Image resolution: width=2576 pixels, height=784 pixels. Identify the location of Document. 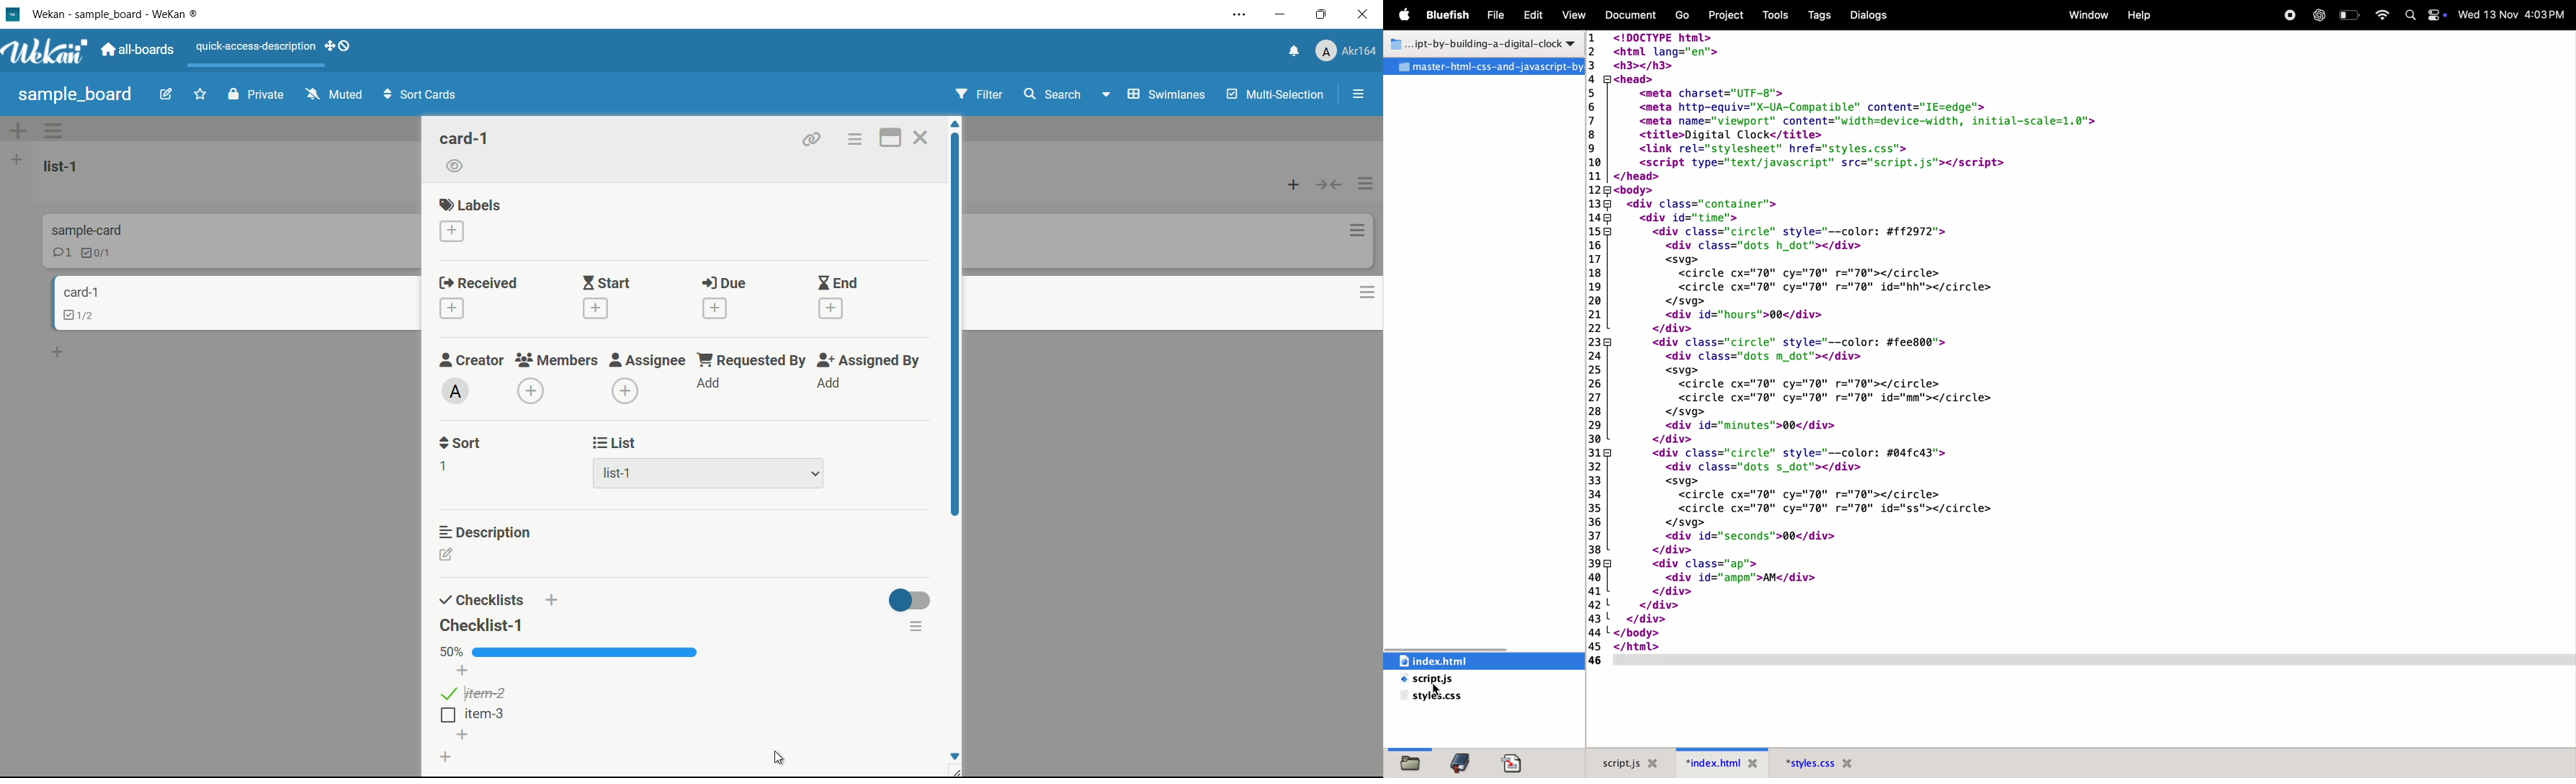
(1515, 761).